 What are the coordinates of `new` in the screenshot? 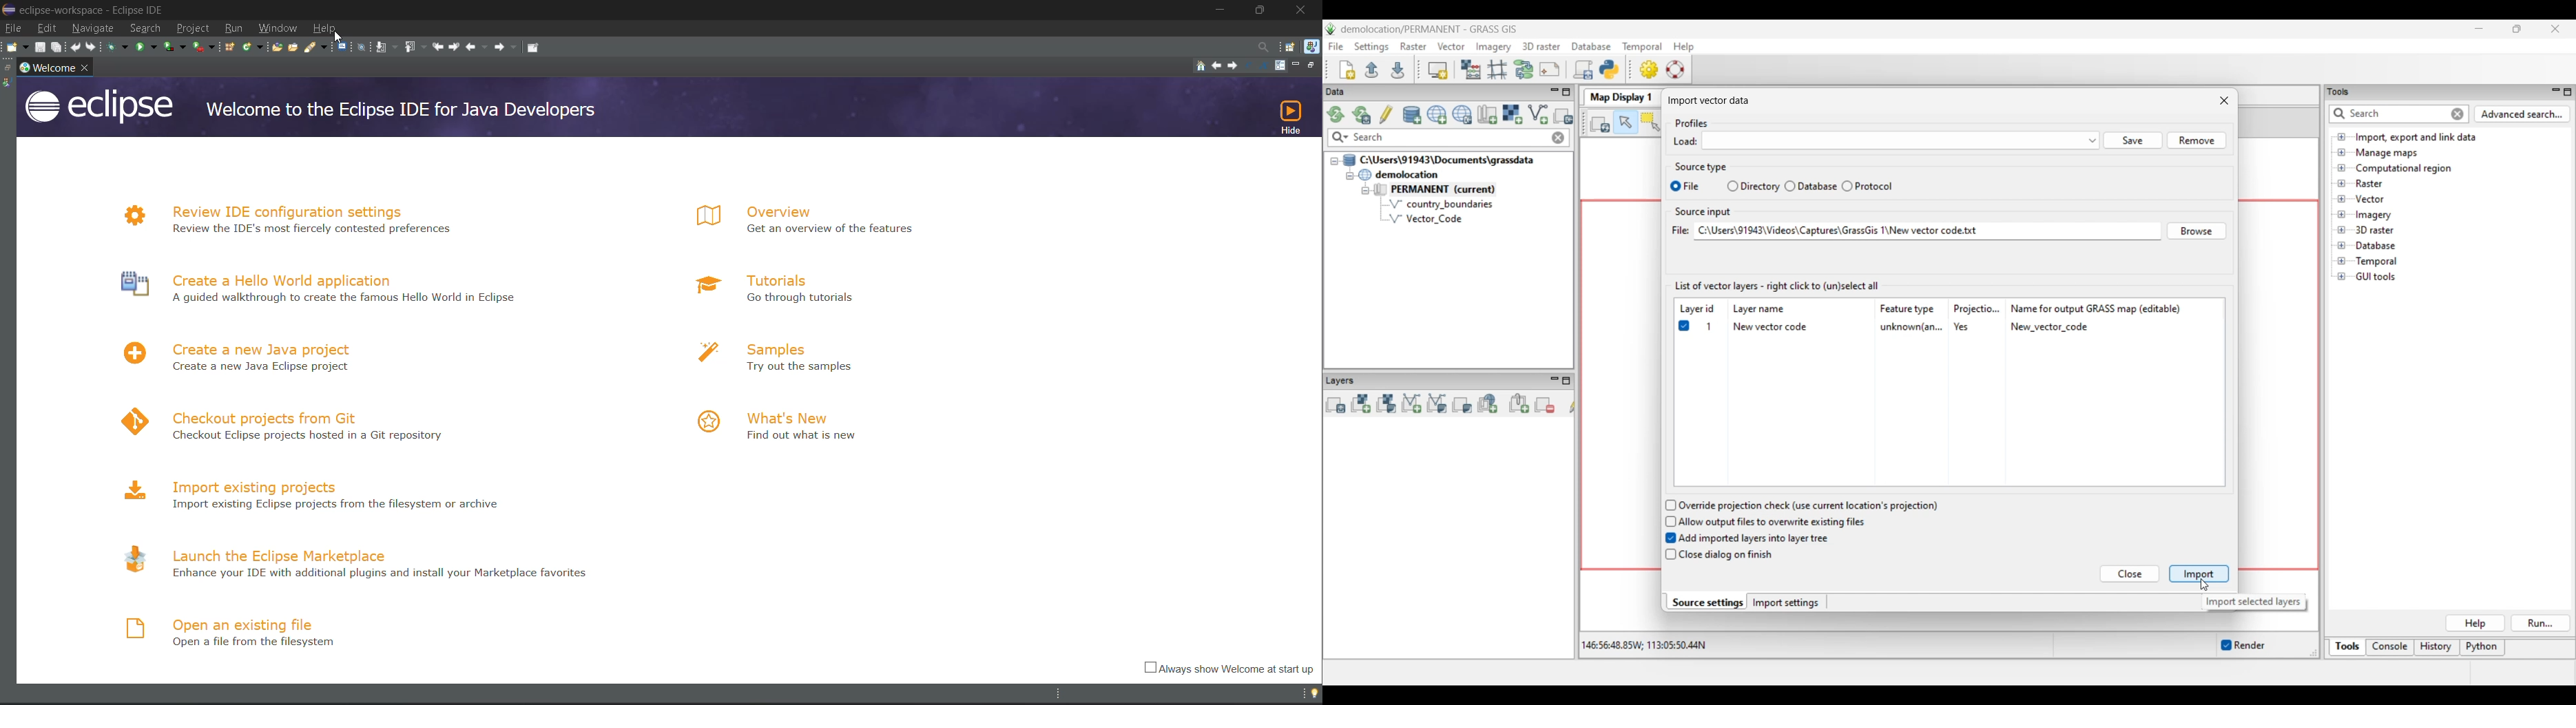 It's located at (15, 46).